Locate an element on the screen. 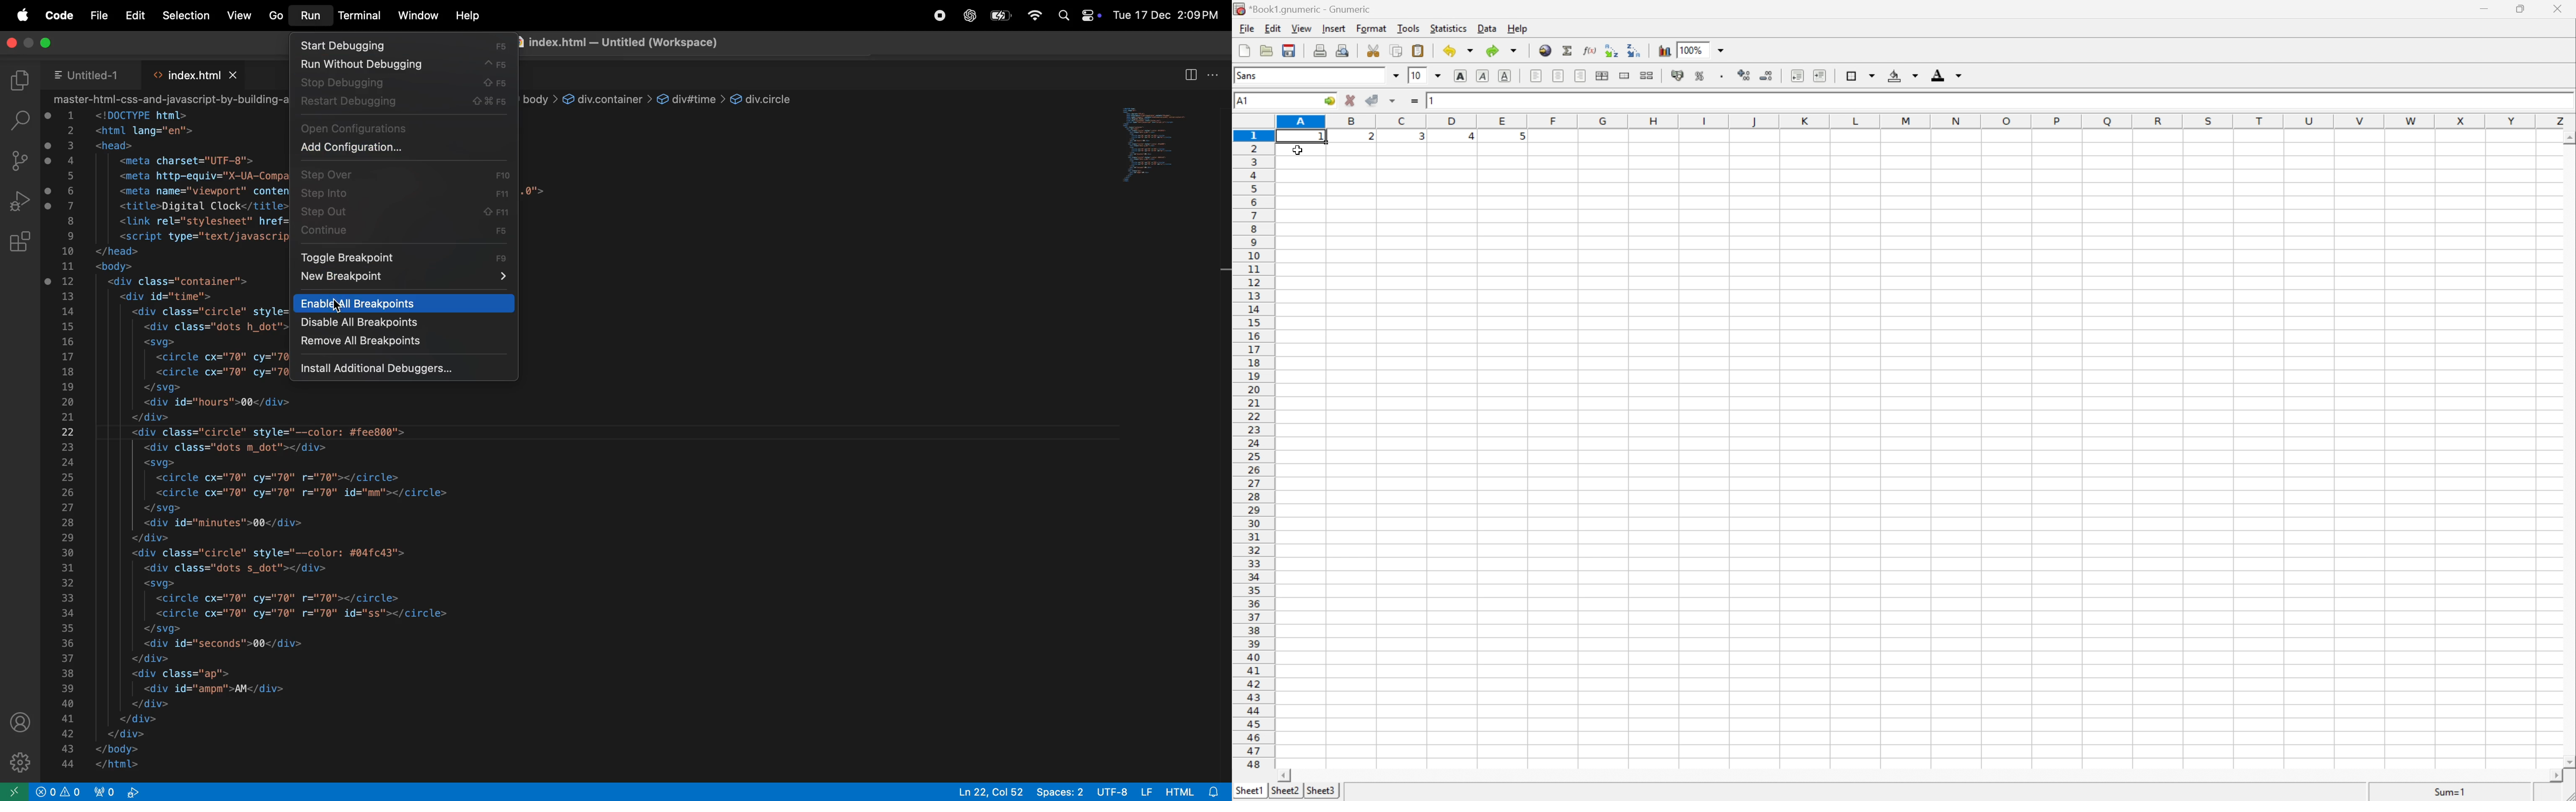 Image resolution: width=2576 pixels, height=812 pixels. 5 is located at coordinates (1520, 139).